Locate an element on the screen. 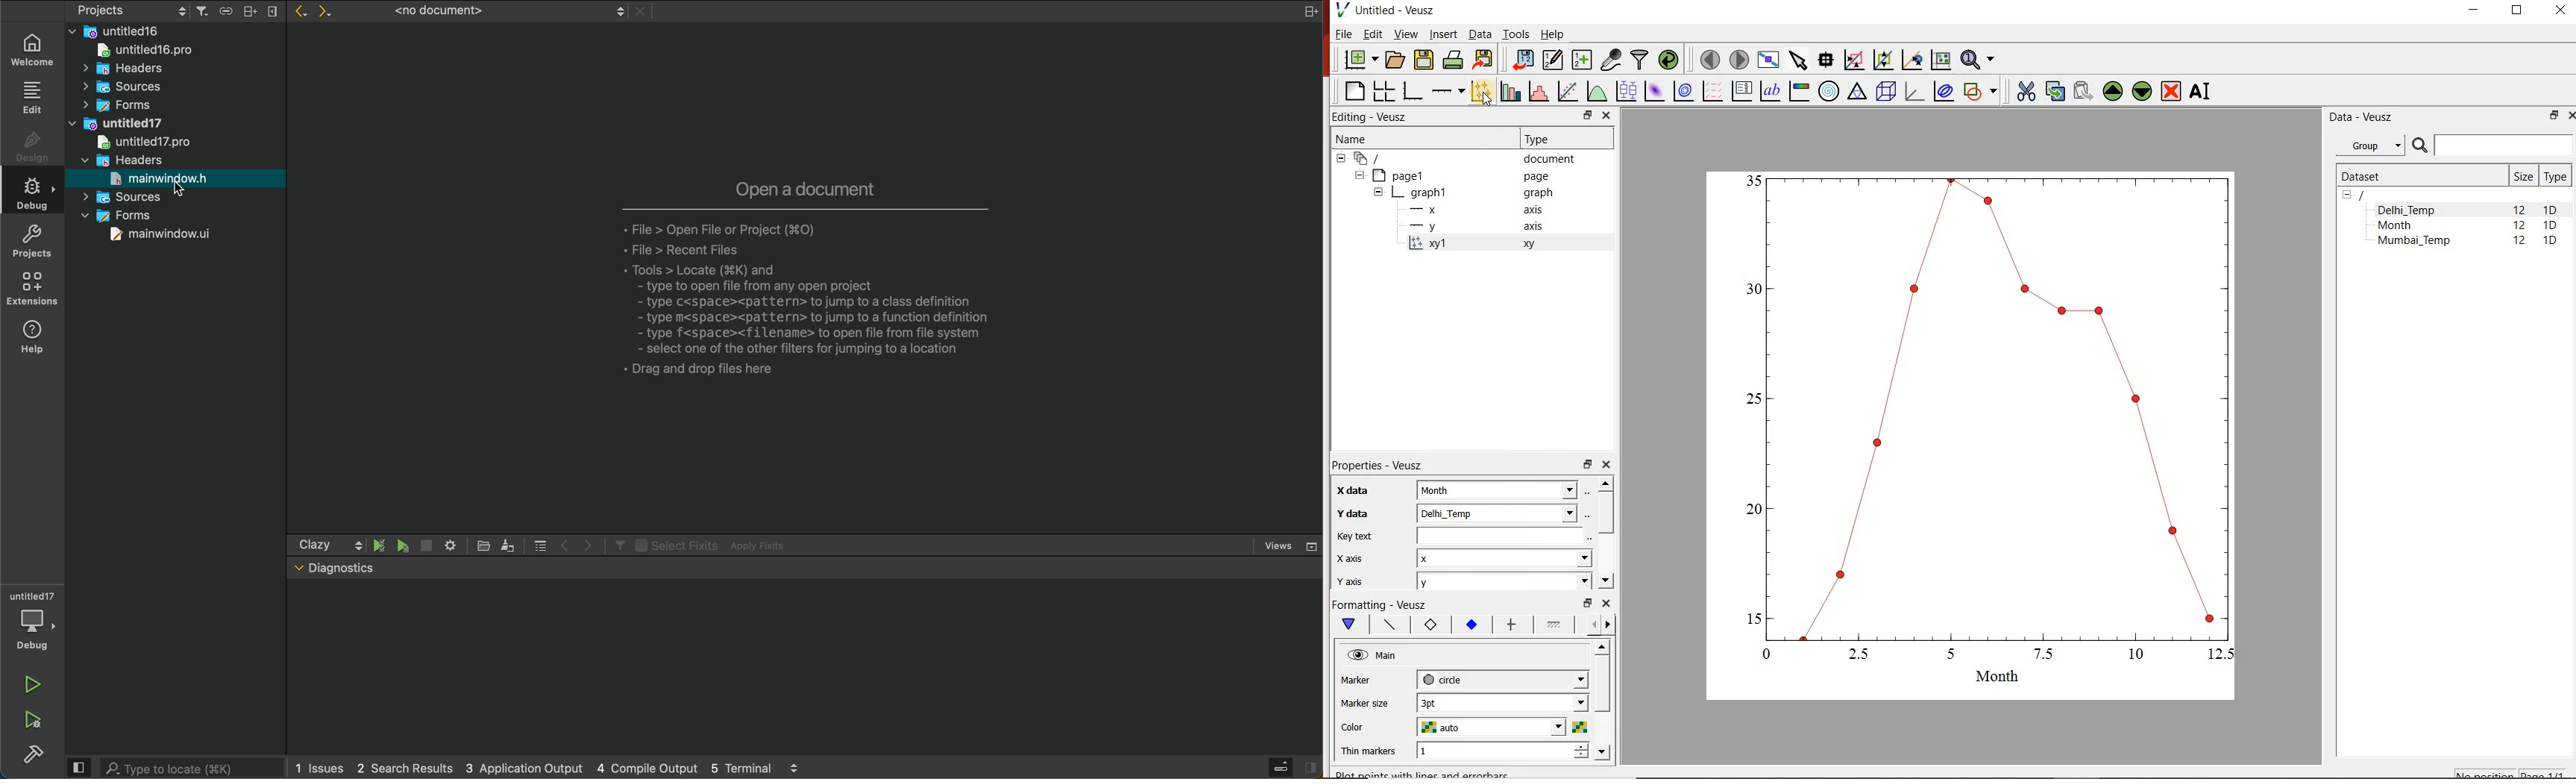 This screenshot has height=784, width=2576. arrange graphs in a grid is located at coordinates (1383, 91).